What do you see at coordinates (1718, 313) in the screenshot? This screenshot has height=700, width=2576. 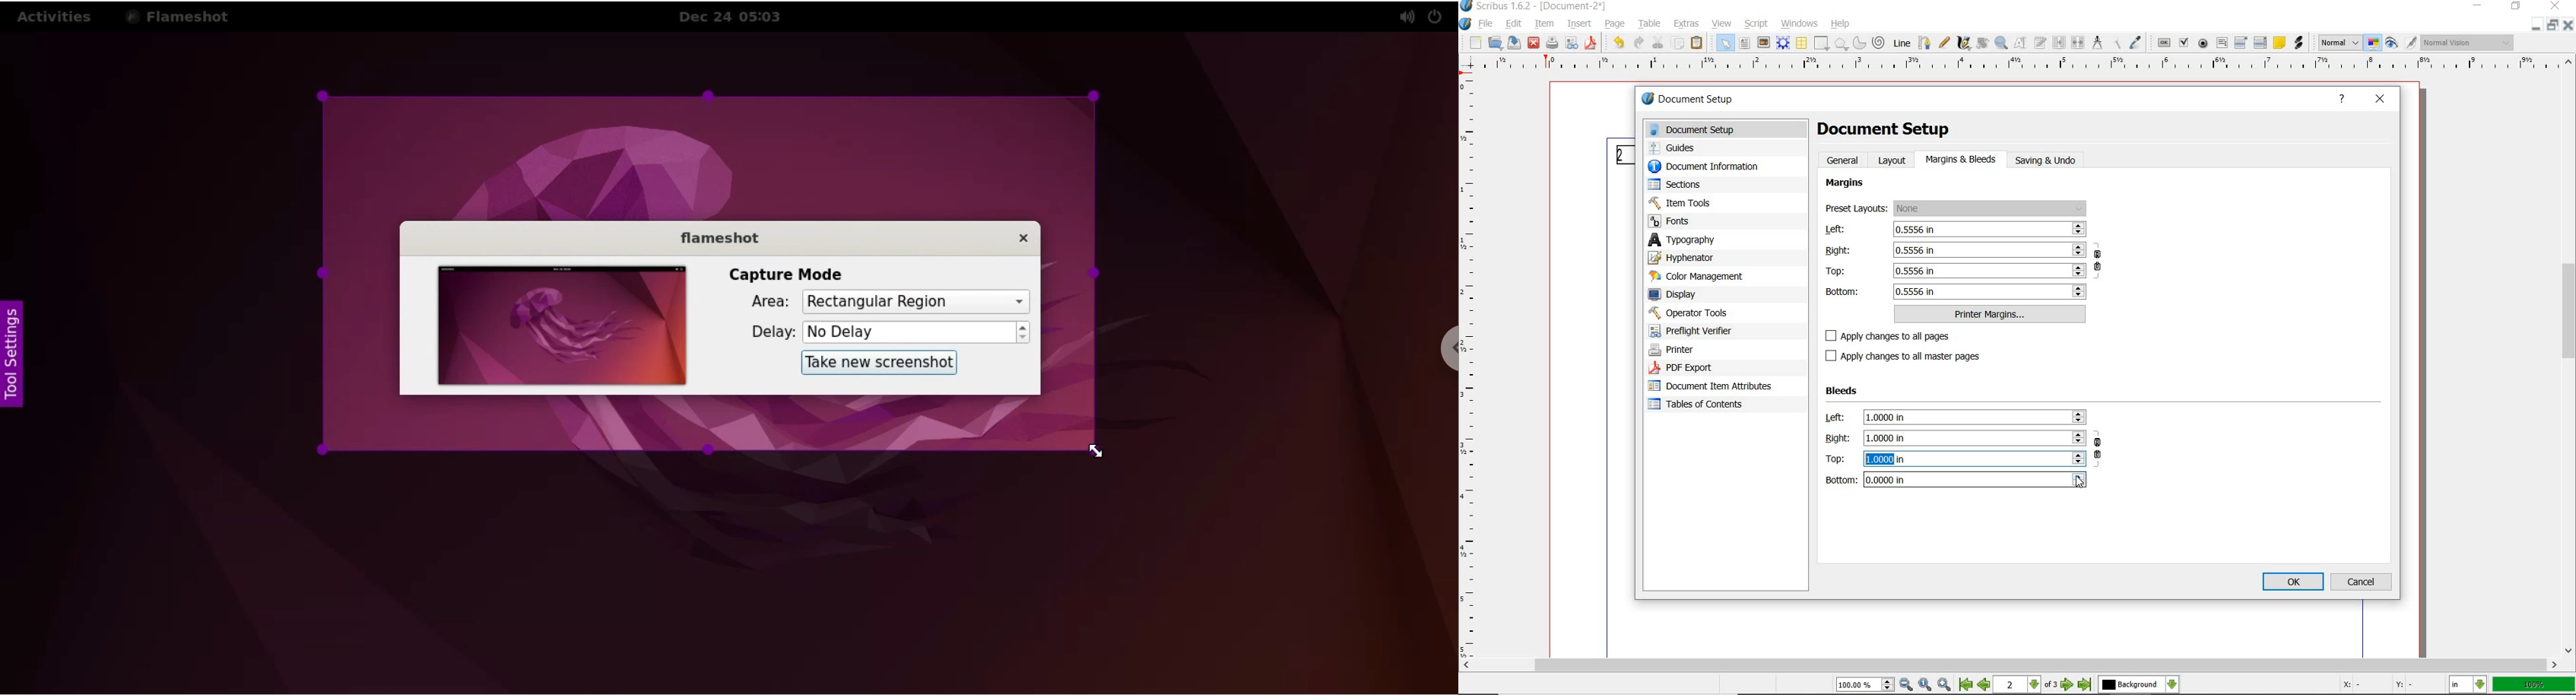 I see `operator tools` at bounding box center [1718, 313].